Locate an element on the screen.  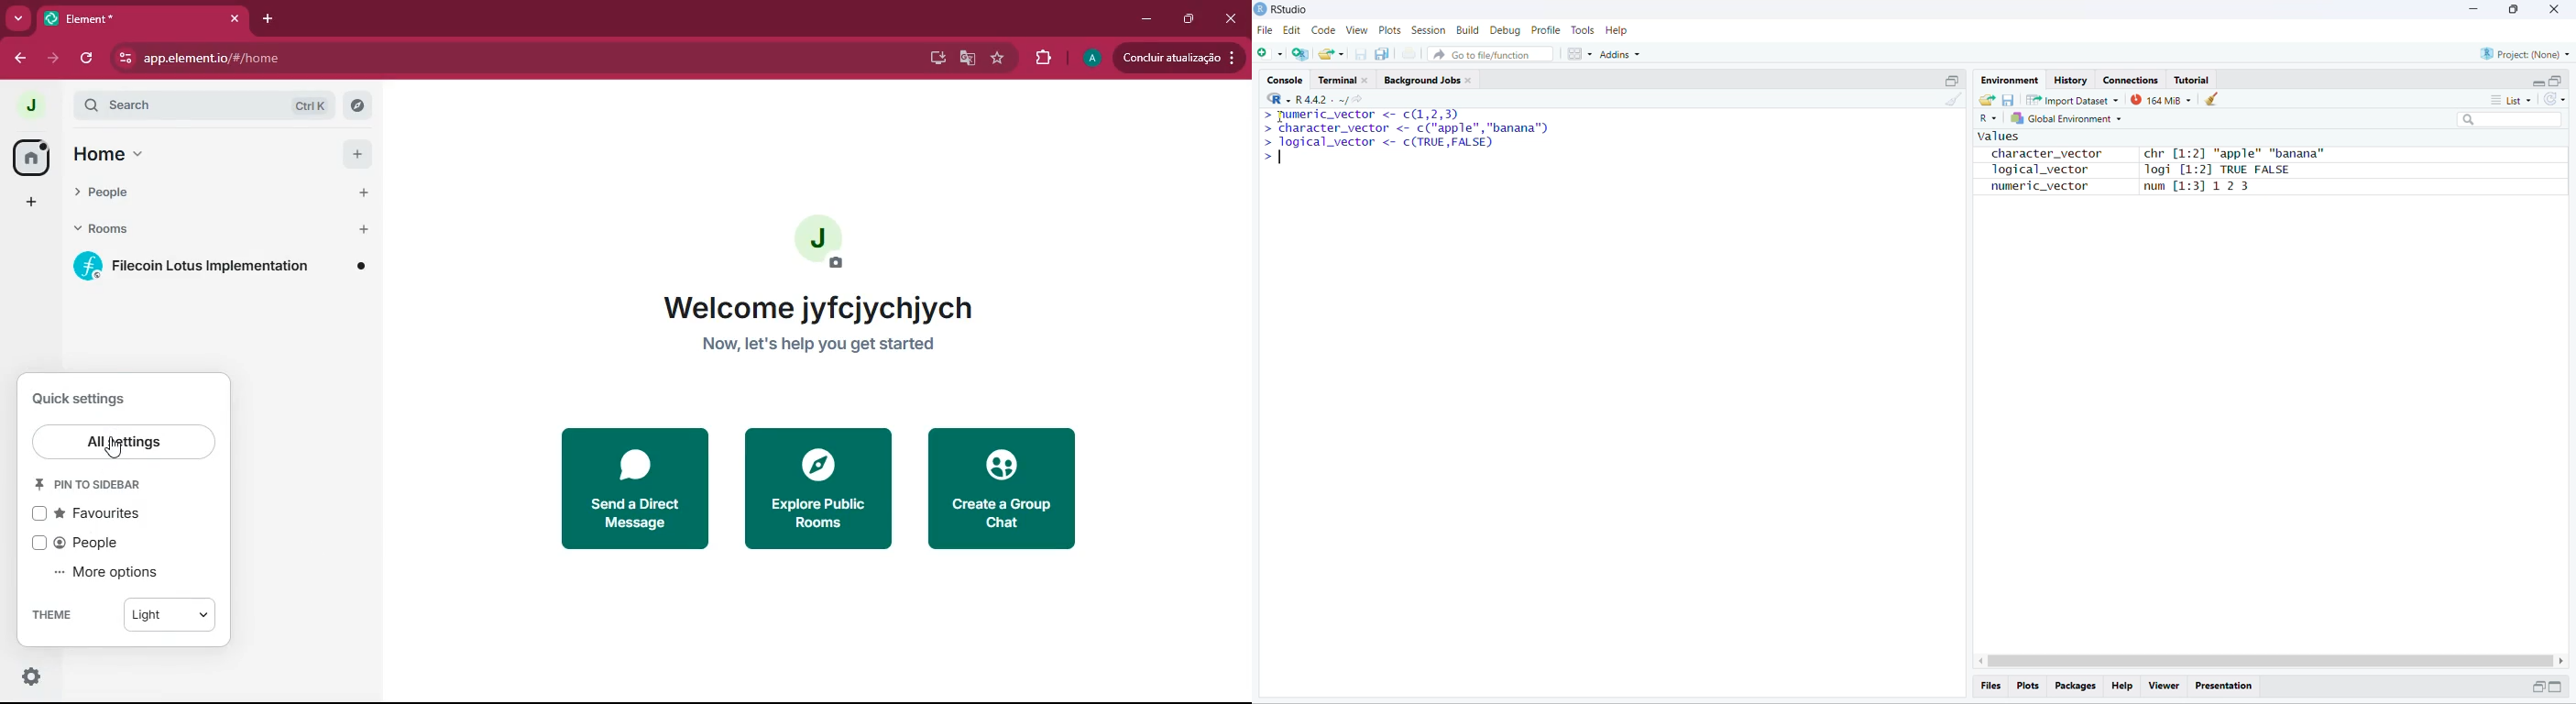
pin is located at coordinates (102, 485).